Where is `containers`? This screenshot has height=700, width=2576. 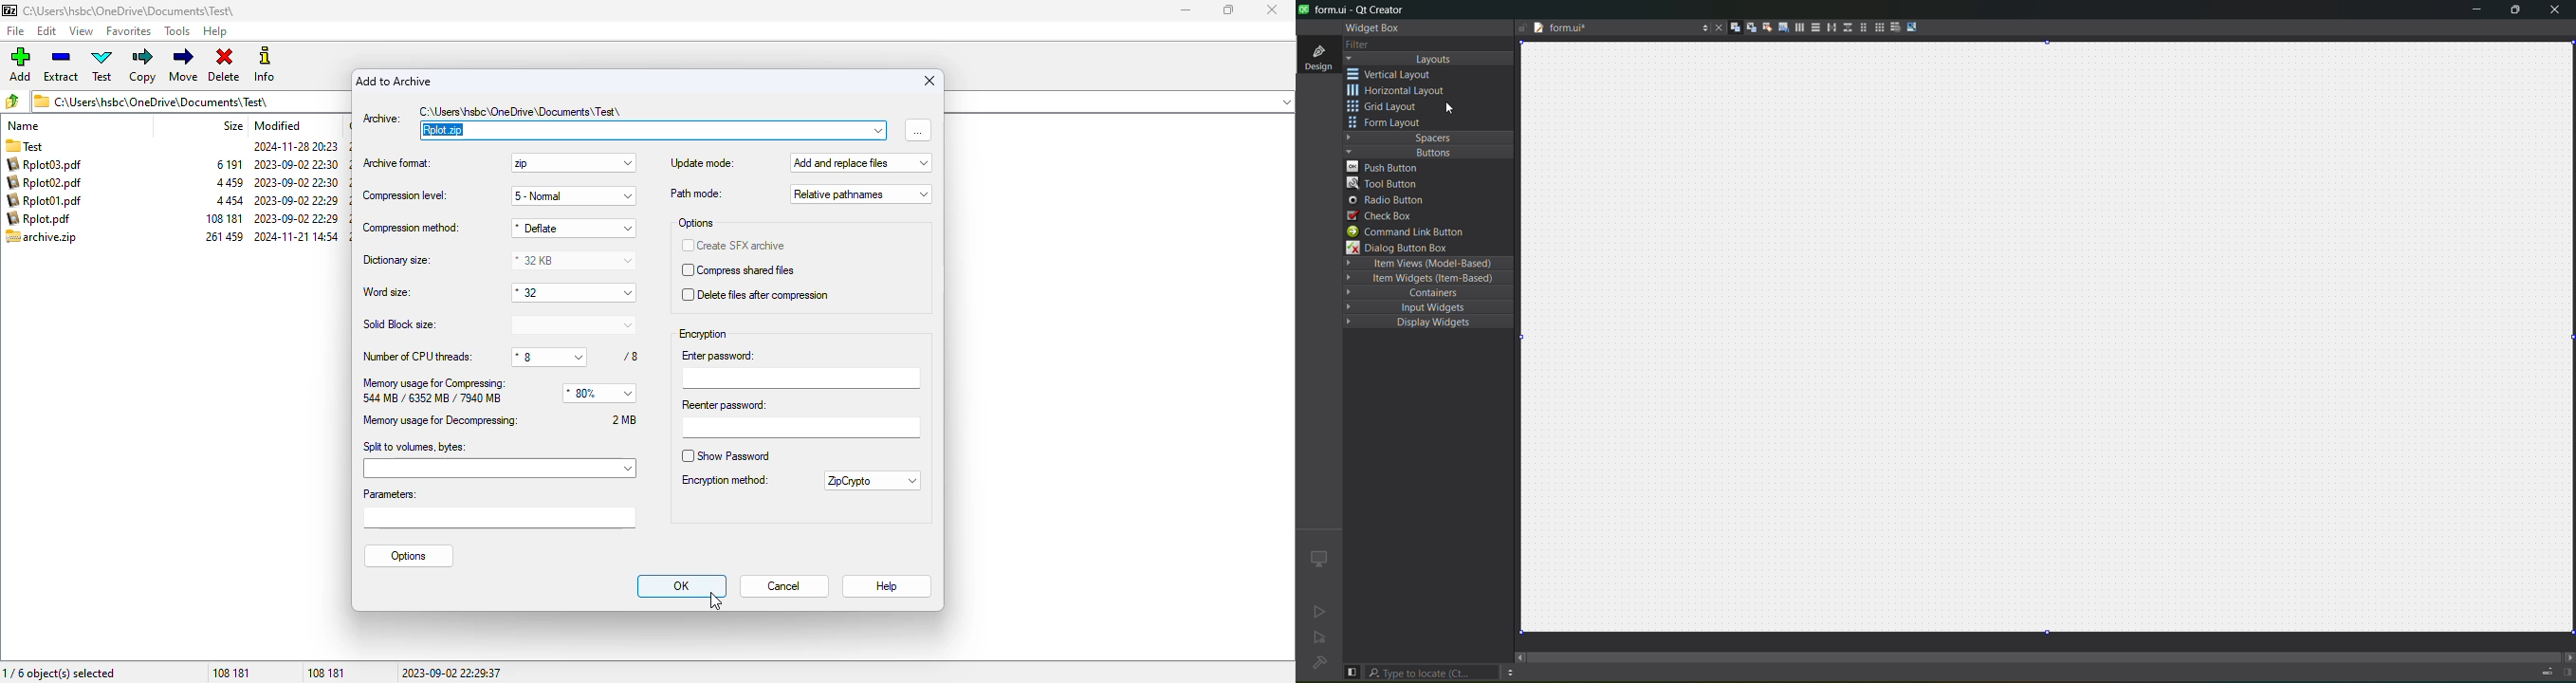
containers is located at coordinates (1430, 294).